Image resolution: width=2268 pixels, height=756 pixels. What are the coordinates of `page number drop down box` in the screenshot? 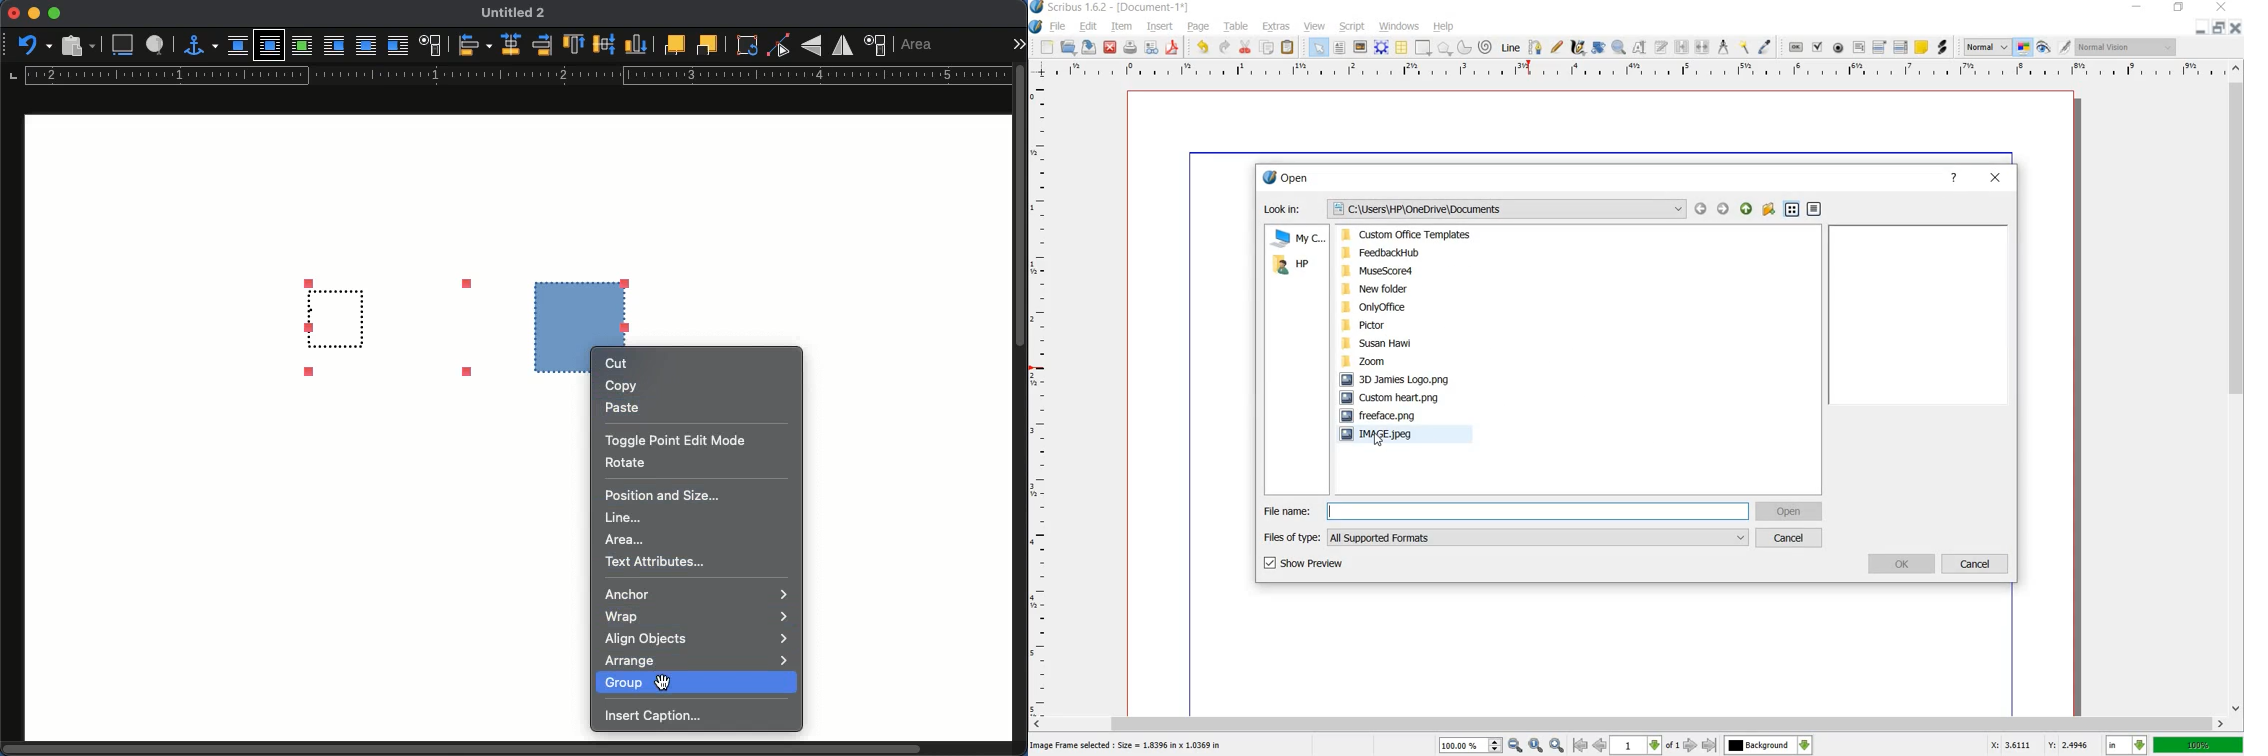 It's located at (1644, 744).